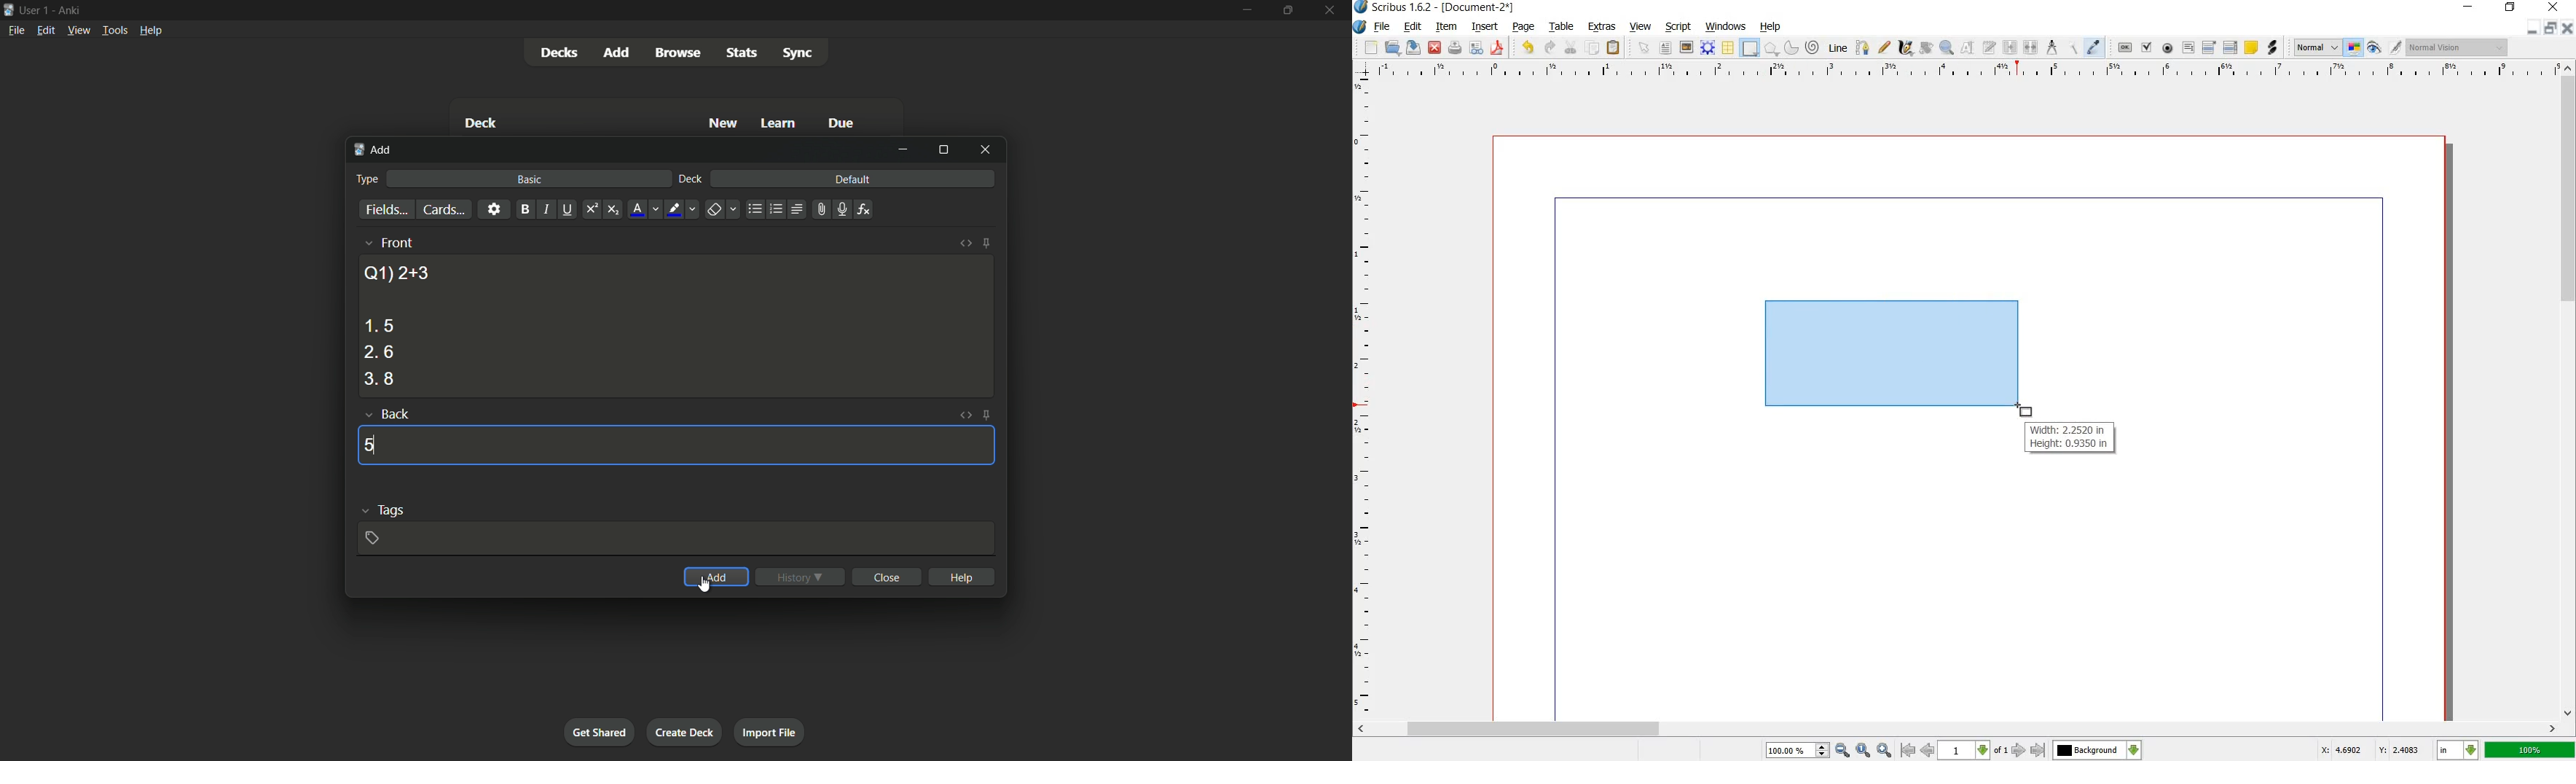 This screenshot has width=2576, height=784. What do you see at coordinates (1412, 47) in the screenshot?
I see `SAVE` at bounding box center [1412, 47].